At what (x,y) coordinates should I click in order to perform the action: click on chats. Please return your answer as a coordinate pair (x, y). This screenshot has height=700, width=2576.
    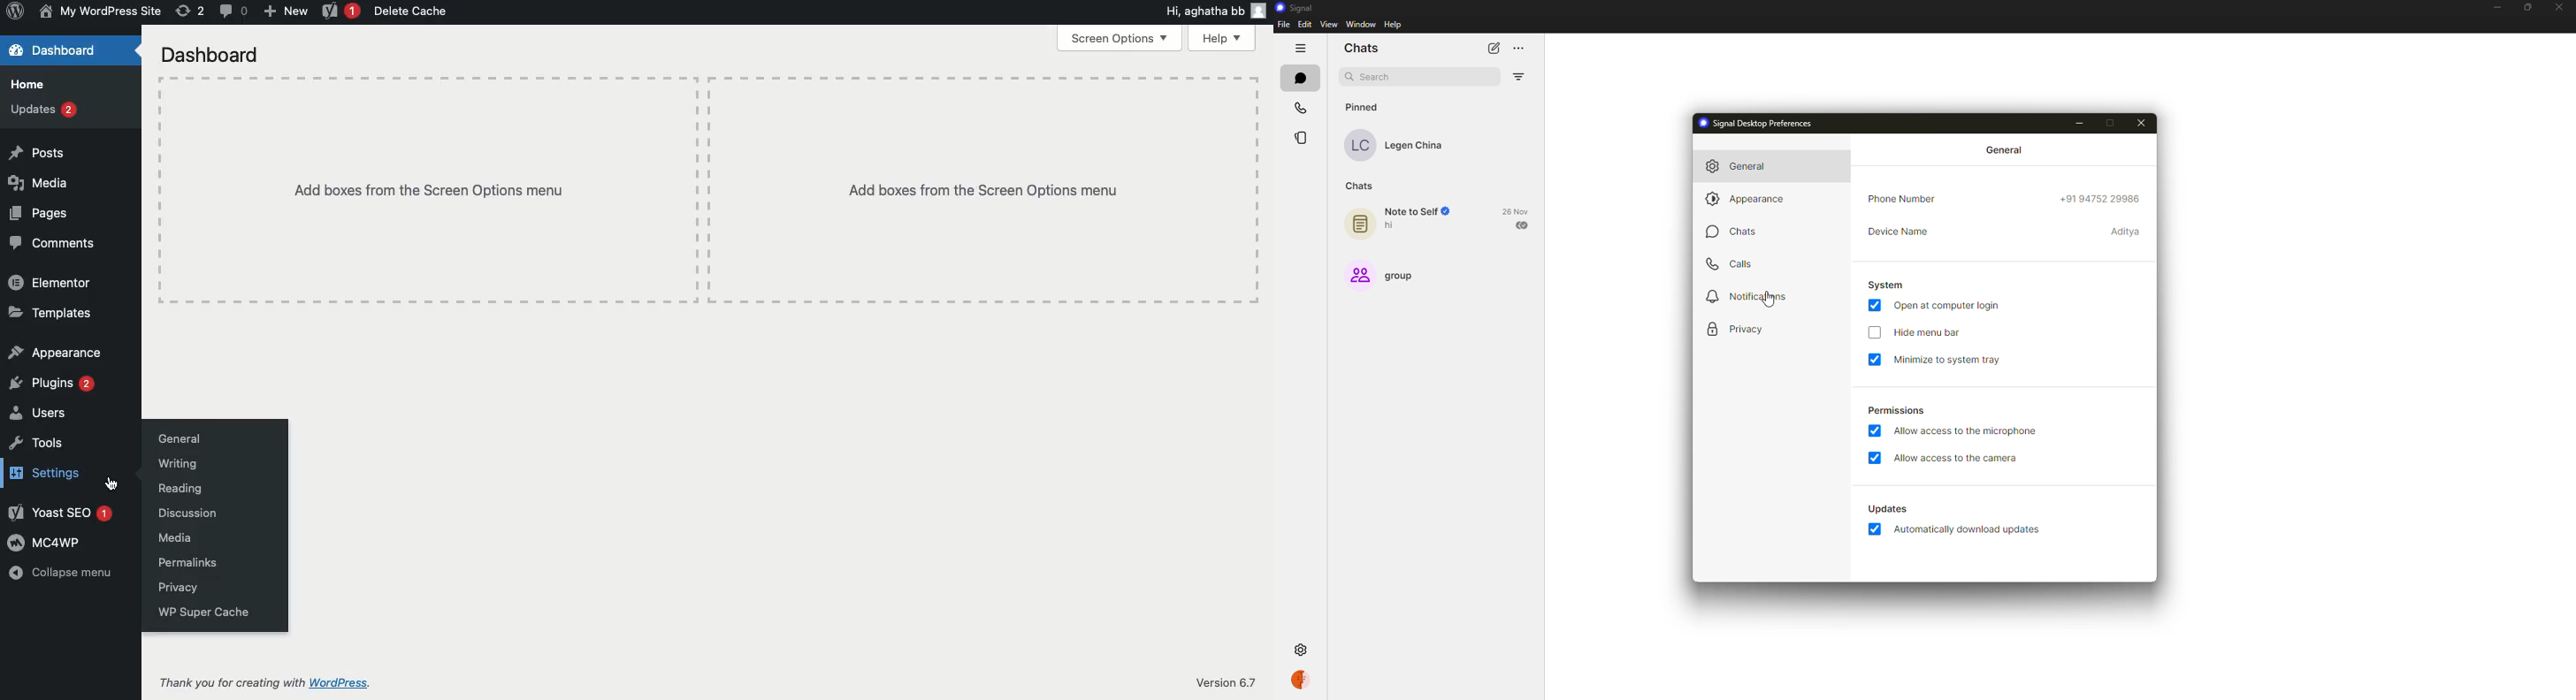
    Looking at the image, I should click on (1361, 48).